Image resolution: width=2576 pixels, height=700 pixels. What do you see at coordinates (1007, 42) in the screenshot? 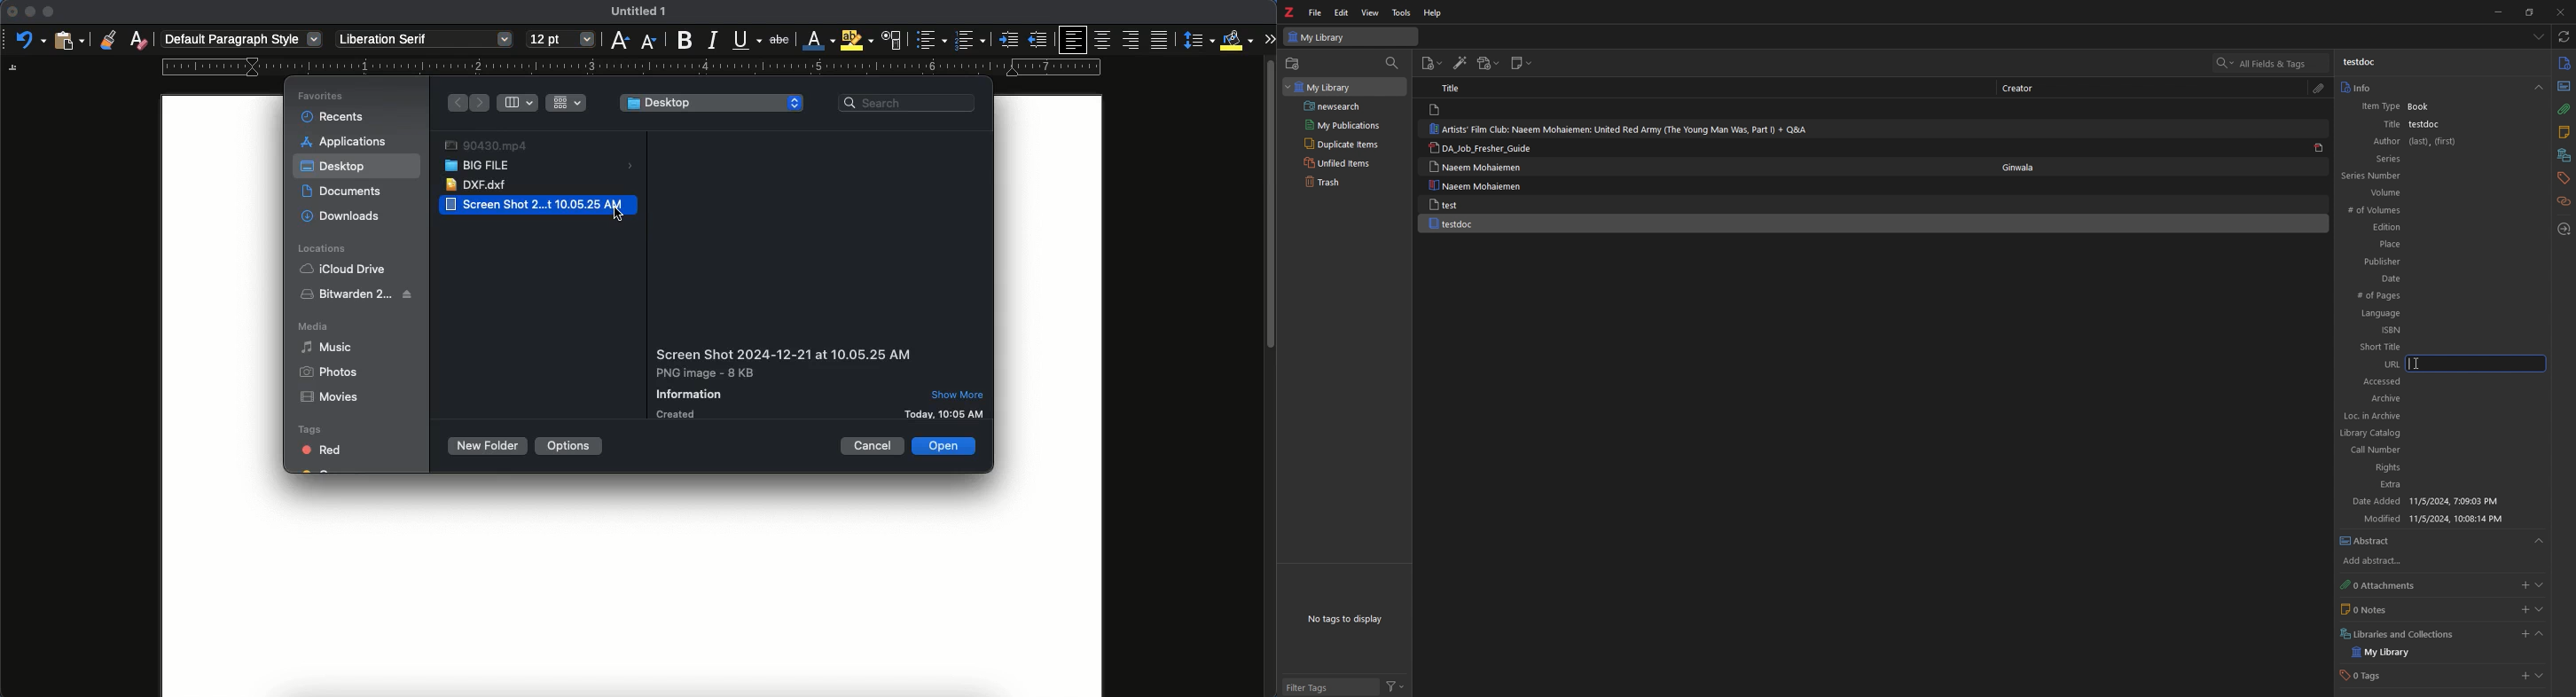
I see `indented` at bounding box center [1007, 42].